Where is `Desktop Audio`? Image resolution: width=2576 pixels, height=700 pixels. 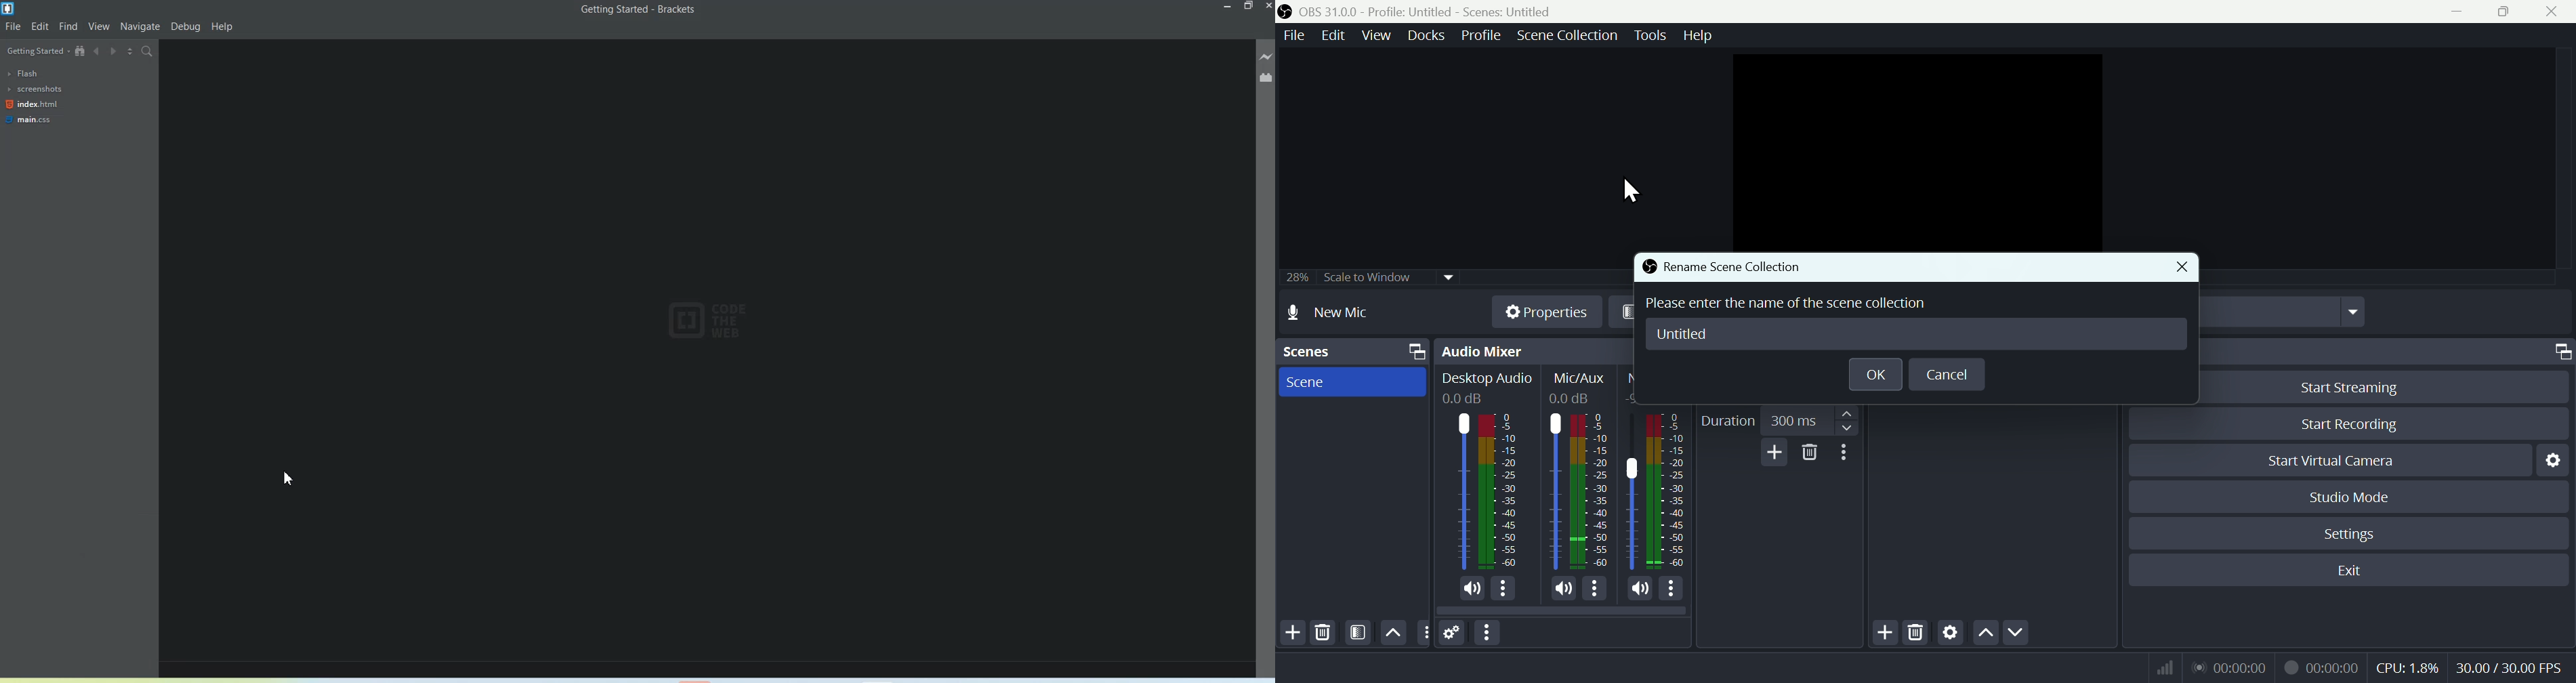 Desktop Audio is located at coordinates (1501, 492).